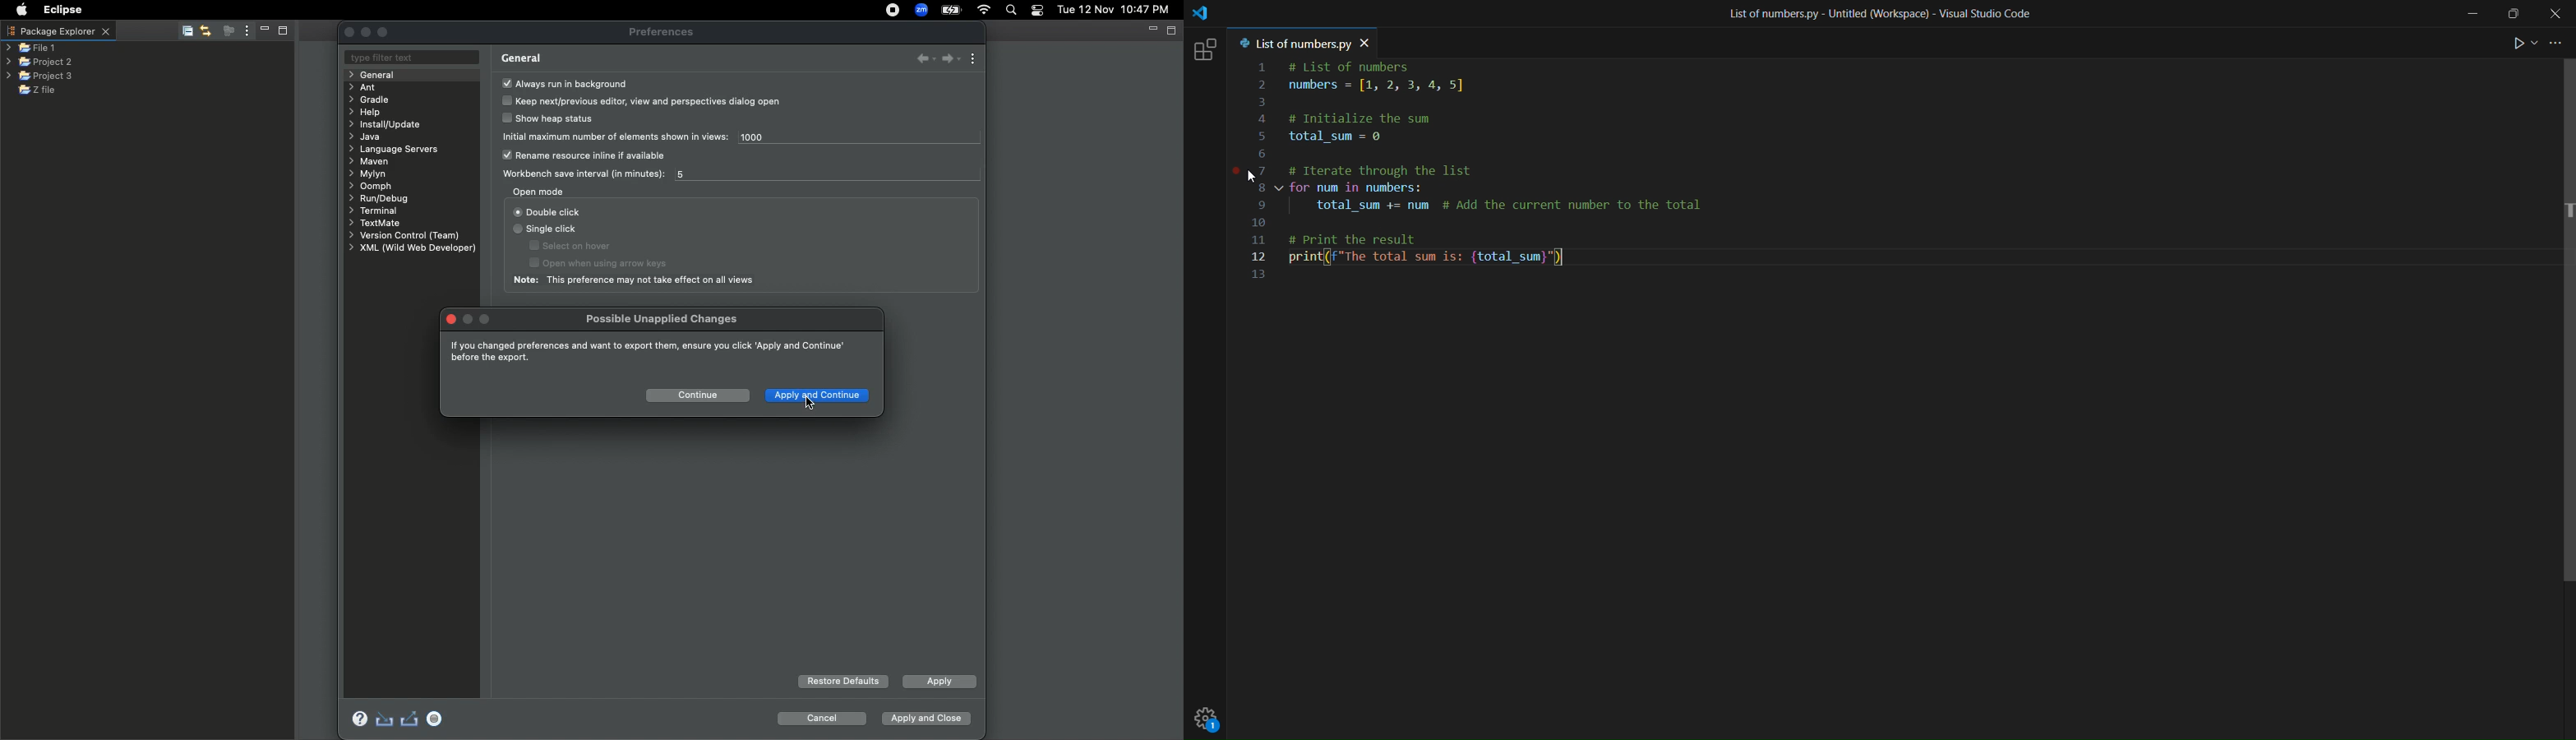  What do you see at coordinates (384, 199) in the screenshot?
I see `Rurydebug` at bounding box center [384, 199].